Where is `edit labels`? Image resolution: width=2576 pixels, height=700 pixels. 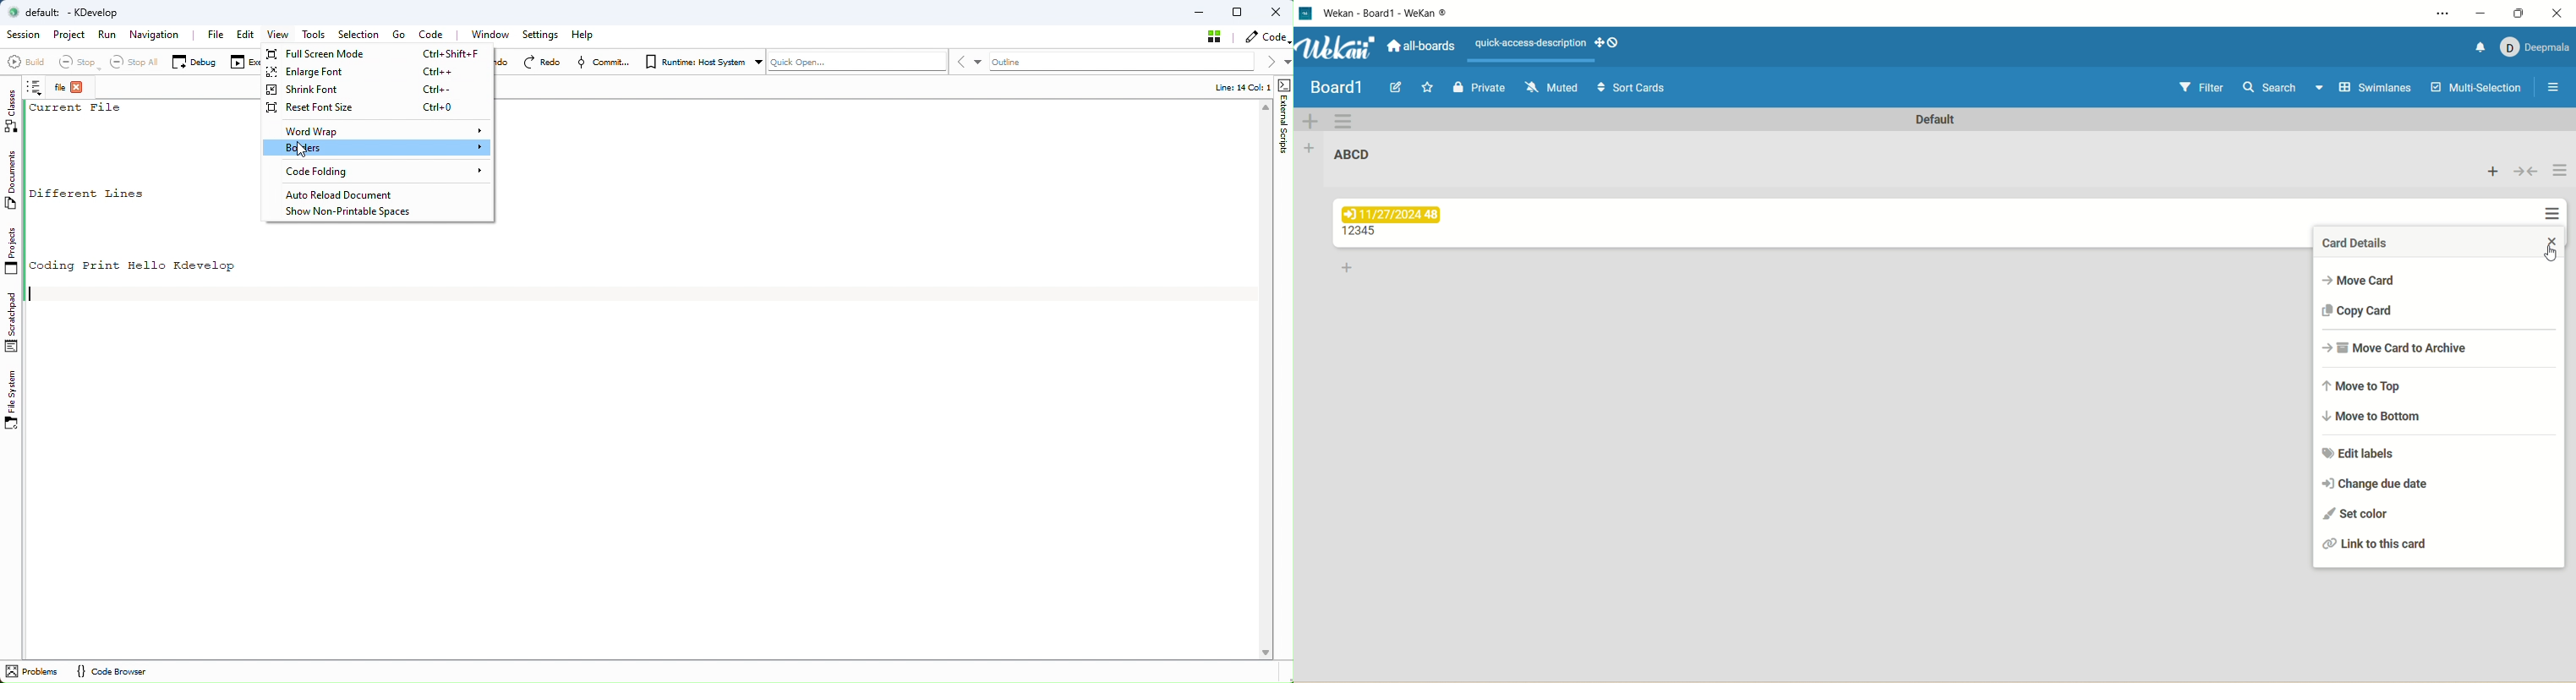 edit labels is located at coordinates (2368, 454).